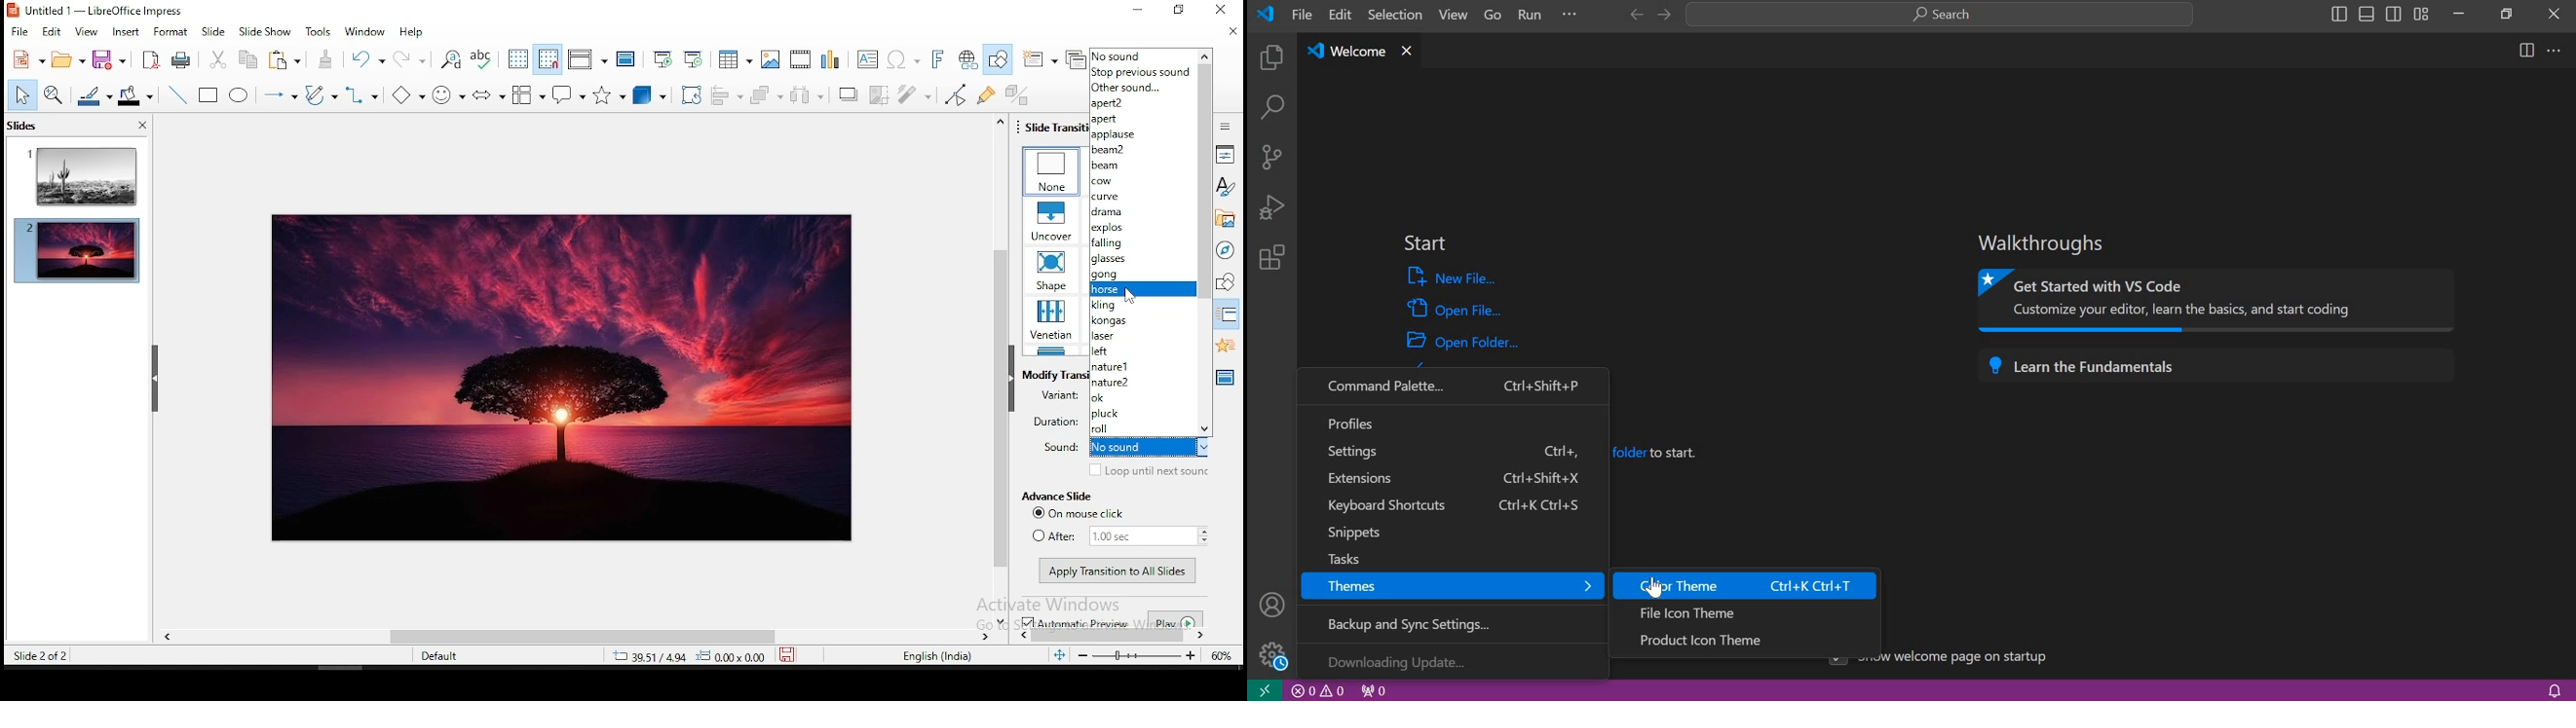 The image size is (2576, 728). Describe the element at coordinates (1141, 198) in the screenshot. I see `curve` at that location.